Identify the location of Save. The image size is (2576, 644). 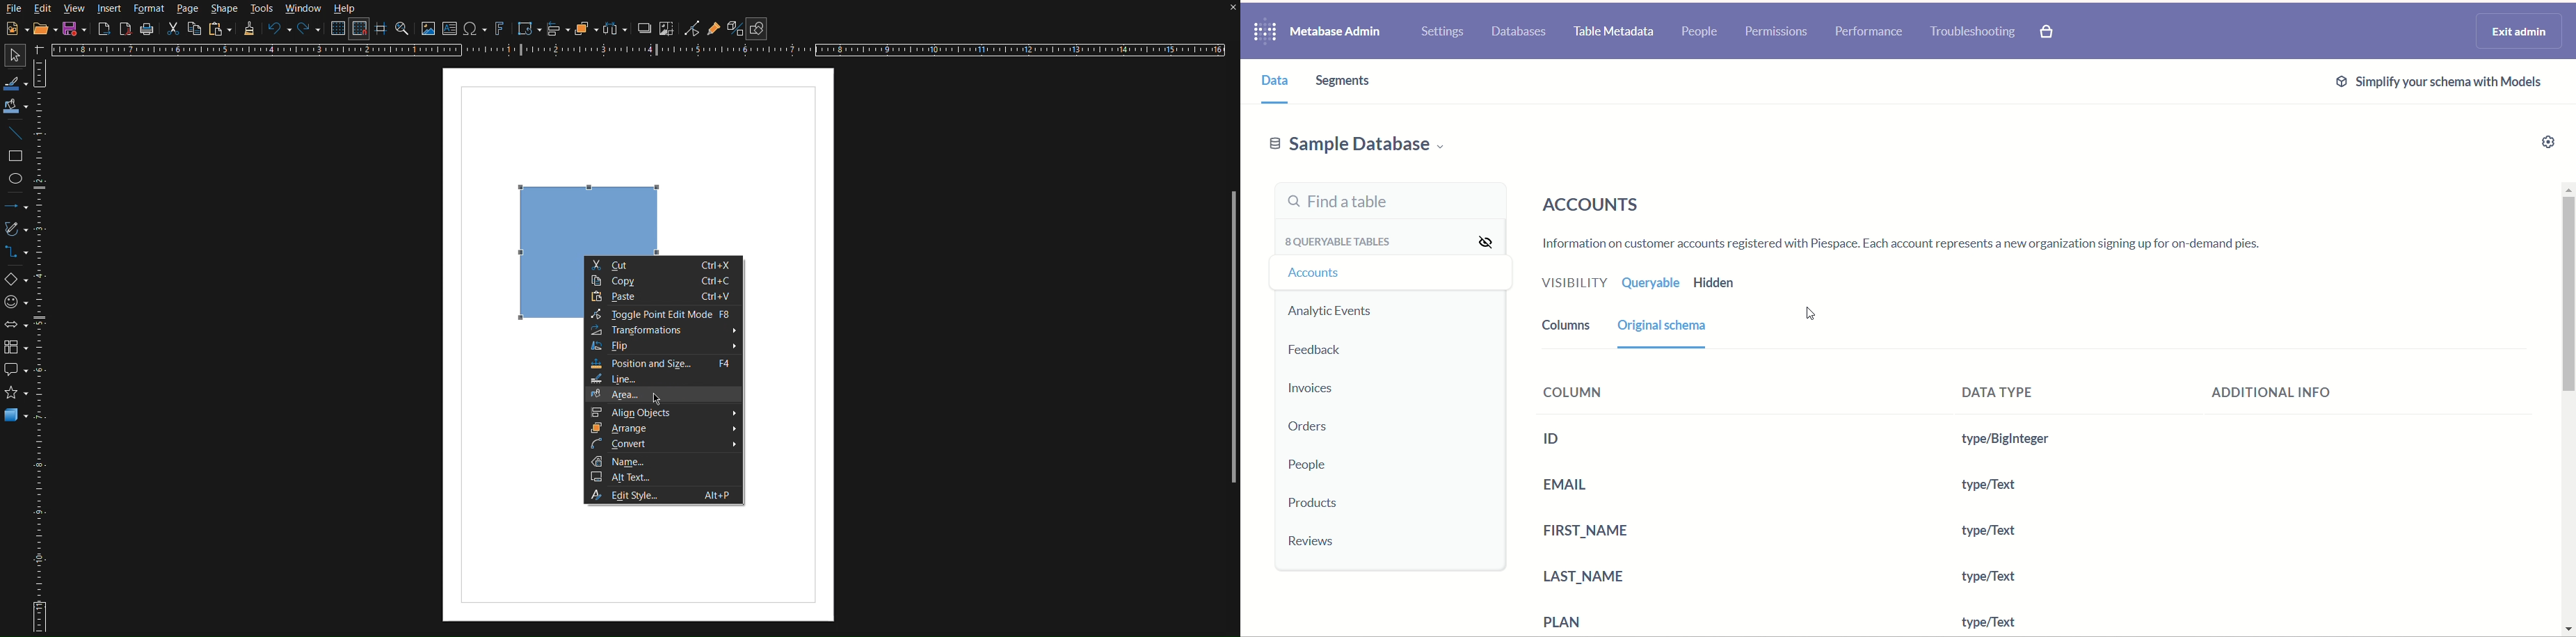
(75, 28).